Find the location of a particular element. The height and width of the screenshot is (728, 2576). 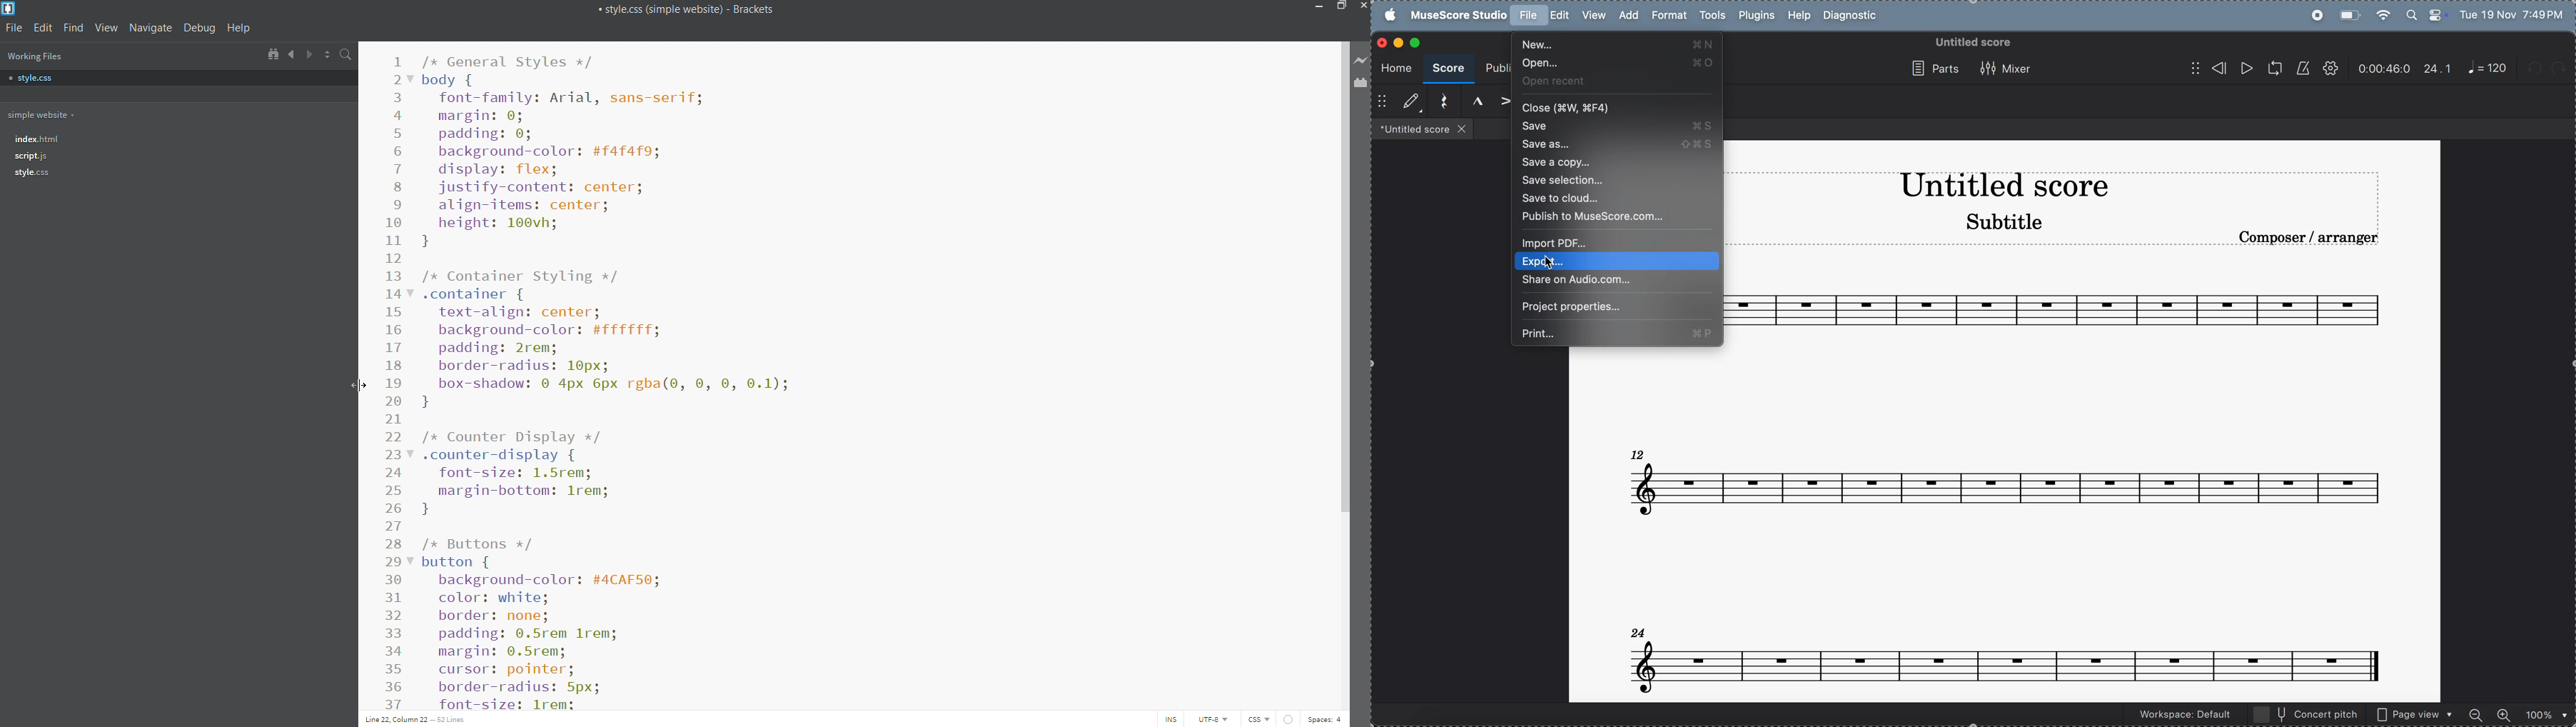

view is located at coordinates (1593, 16).